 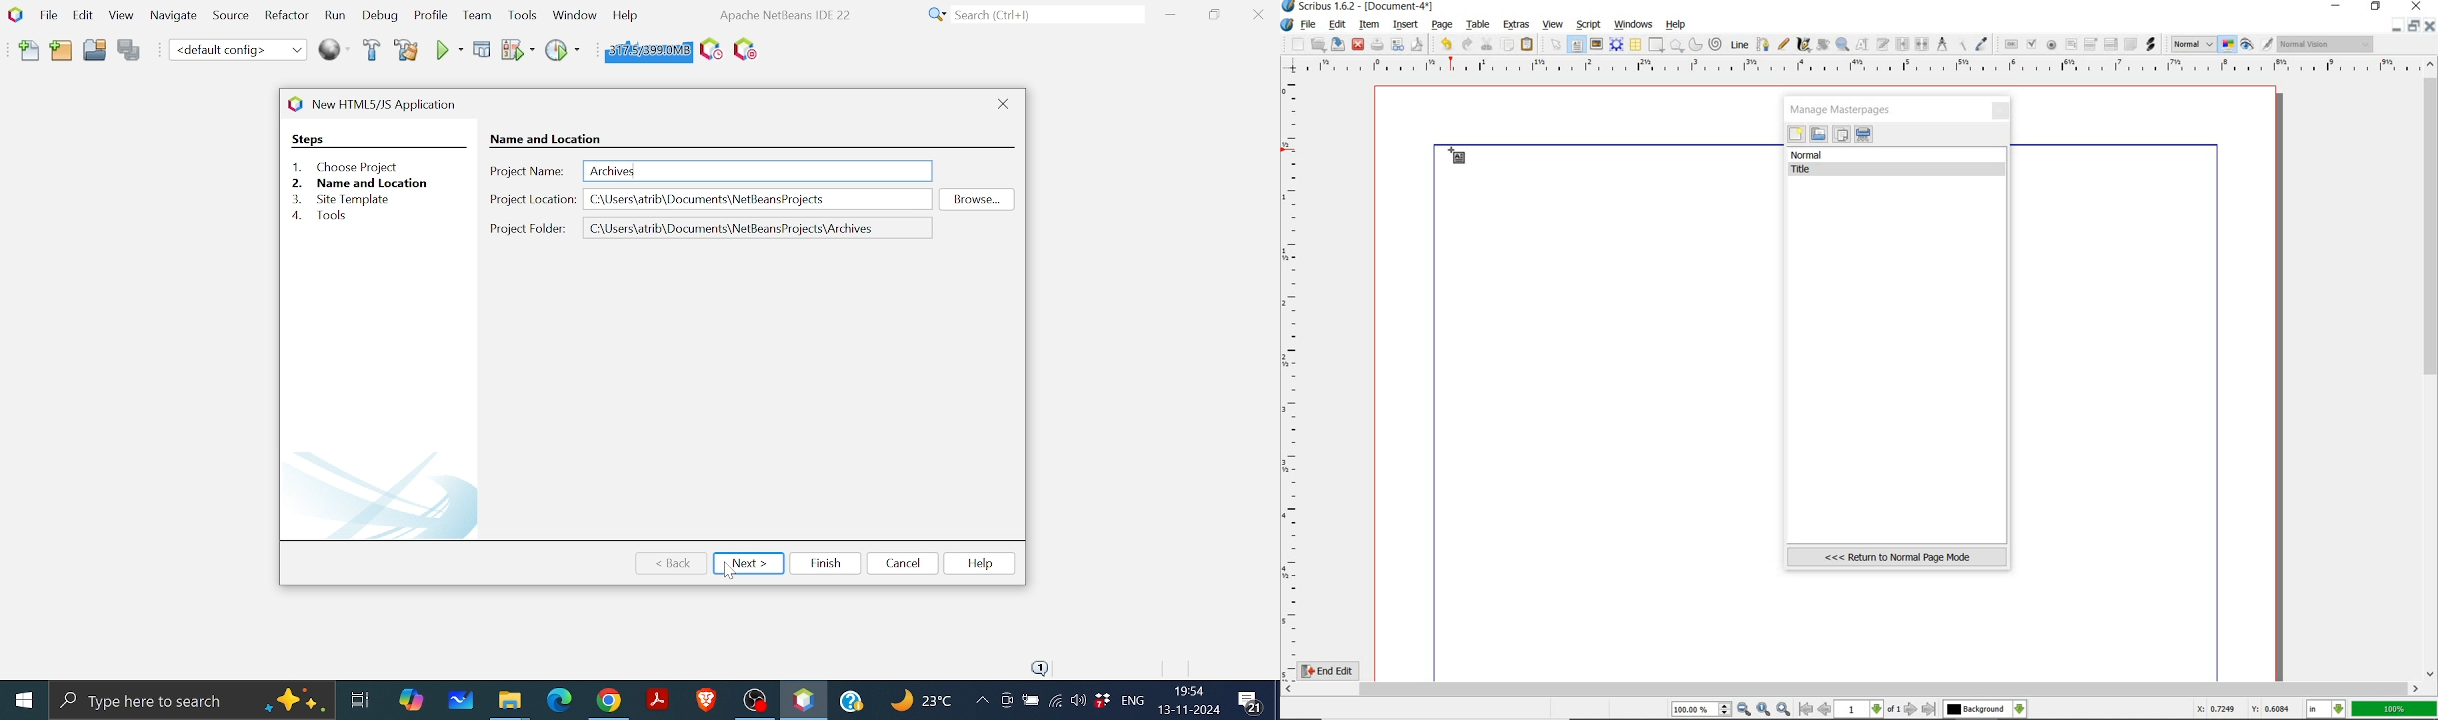 What do you see at coordinates (2258, 44) in the screenshot?
I see `preview mode` at bounding box center [2258, 44].